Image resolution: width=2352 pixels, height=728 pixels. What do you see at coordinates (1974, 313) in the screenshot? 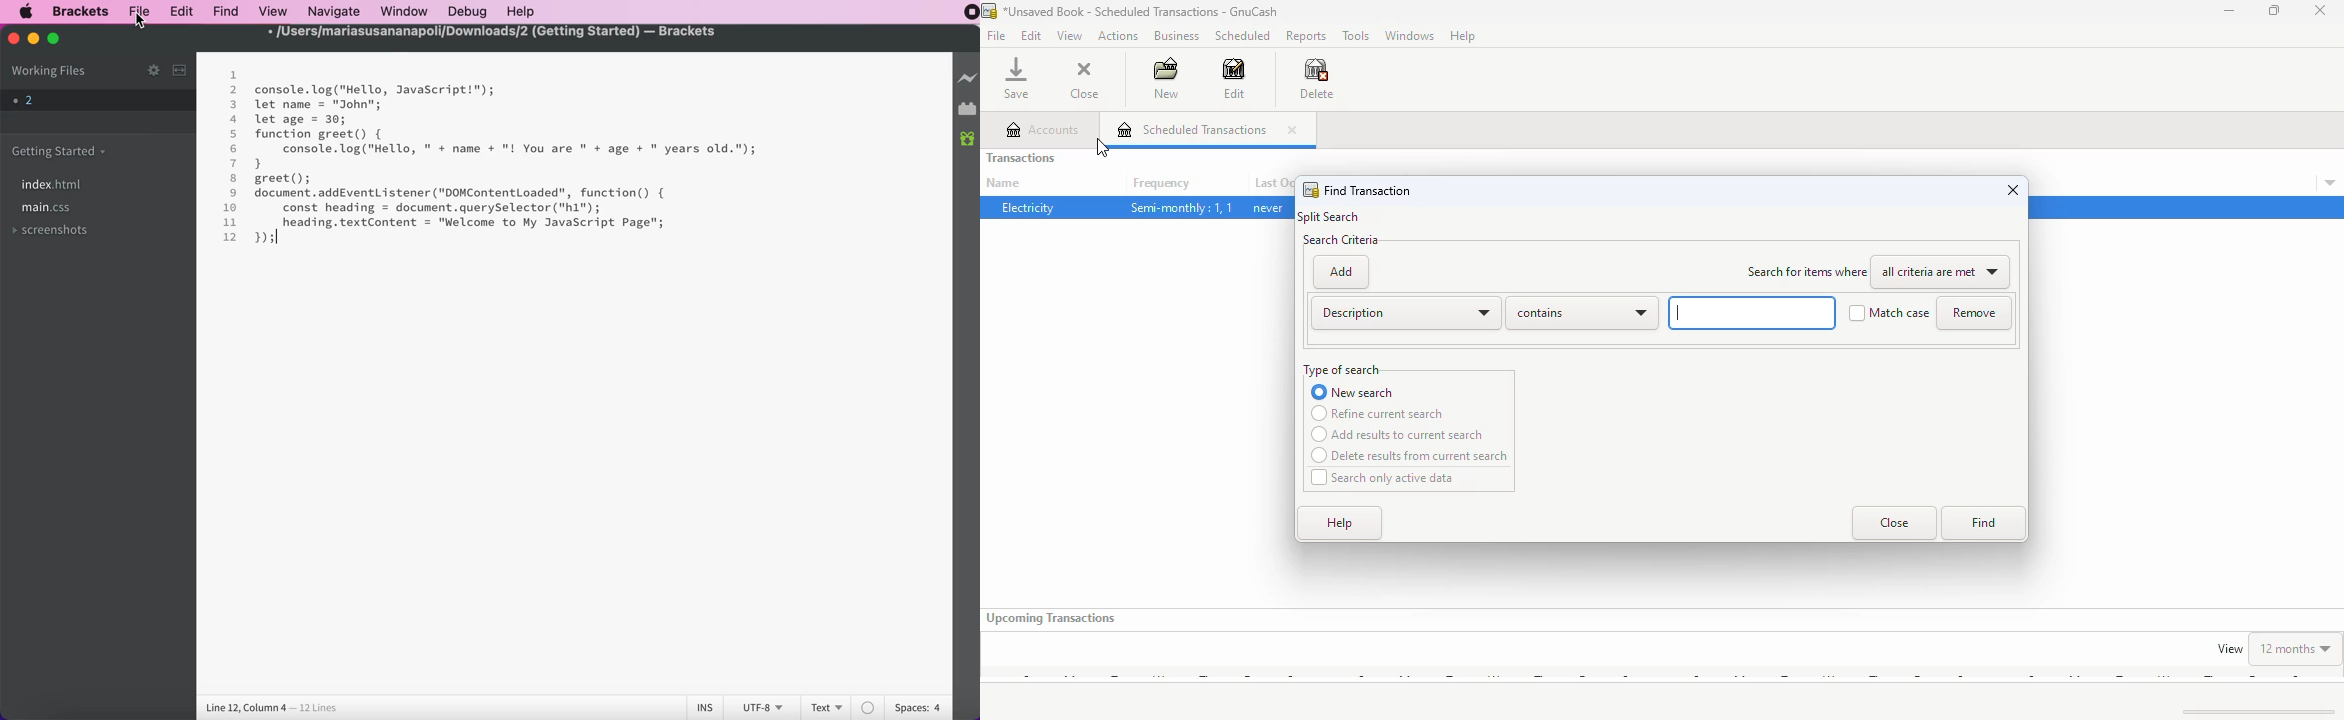
I see `remove` at bounding box center [1974, 313].